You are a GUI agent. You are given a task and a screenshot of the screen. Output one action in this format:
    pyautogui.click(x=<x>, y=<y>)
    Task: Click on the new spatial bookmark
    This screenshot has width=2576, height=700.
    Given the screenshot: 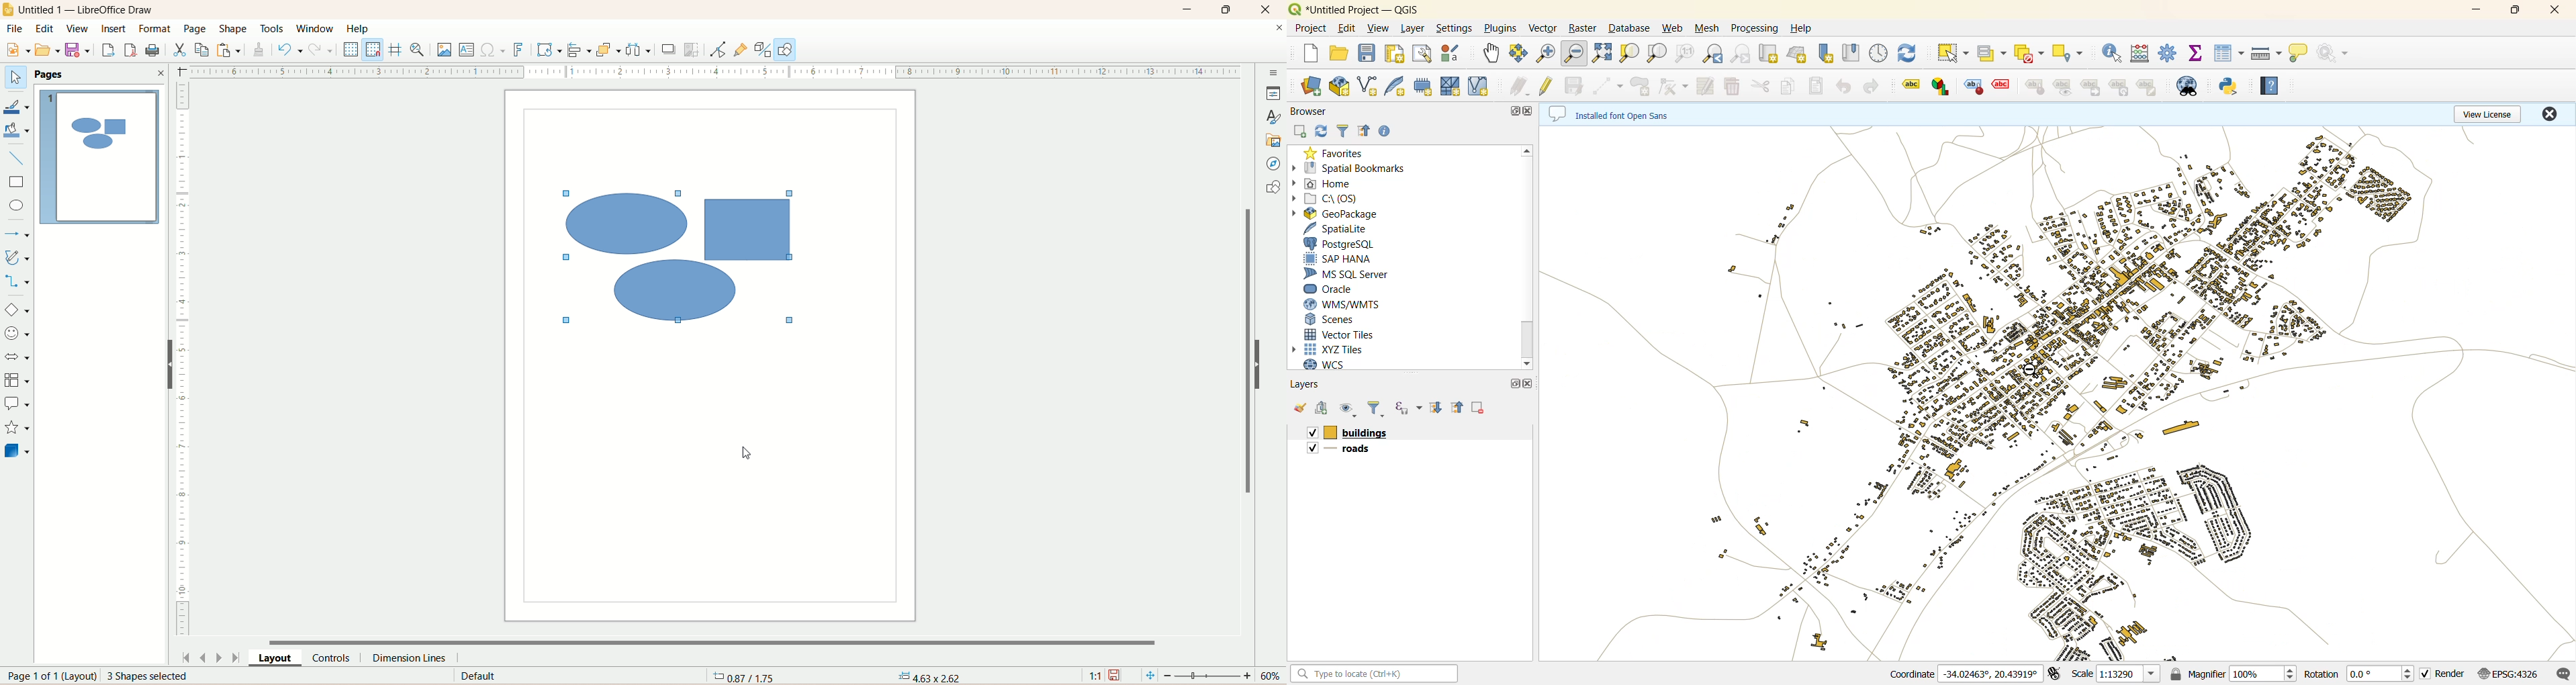 What is the action you would take?
    pyautogui.click(x=1825, y=55)
    